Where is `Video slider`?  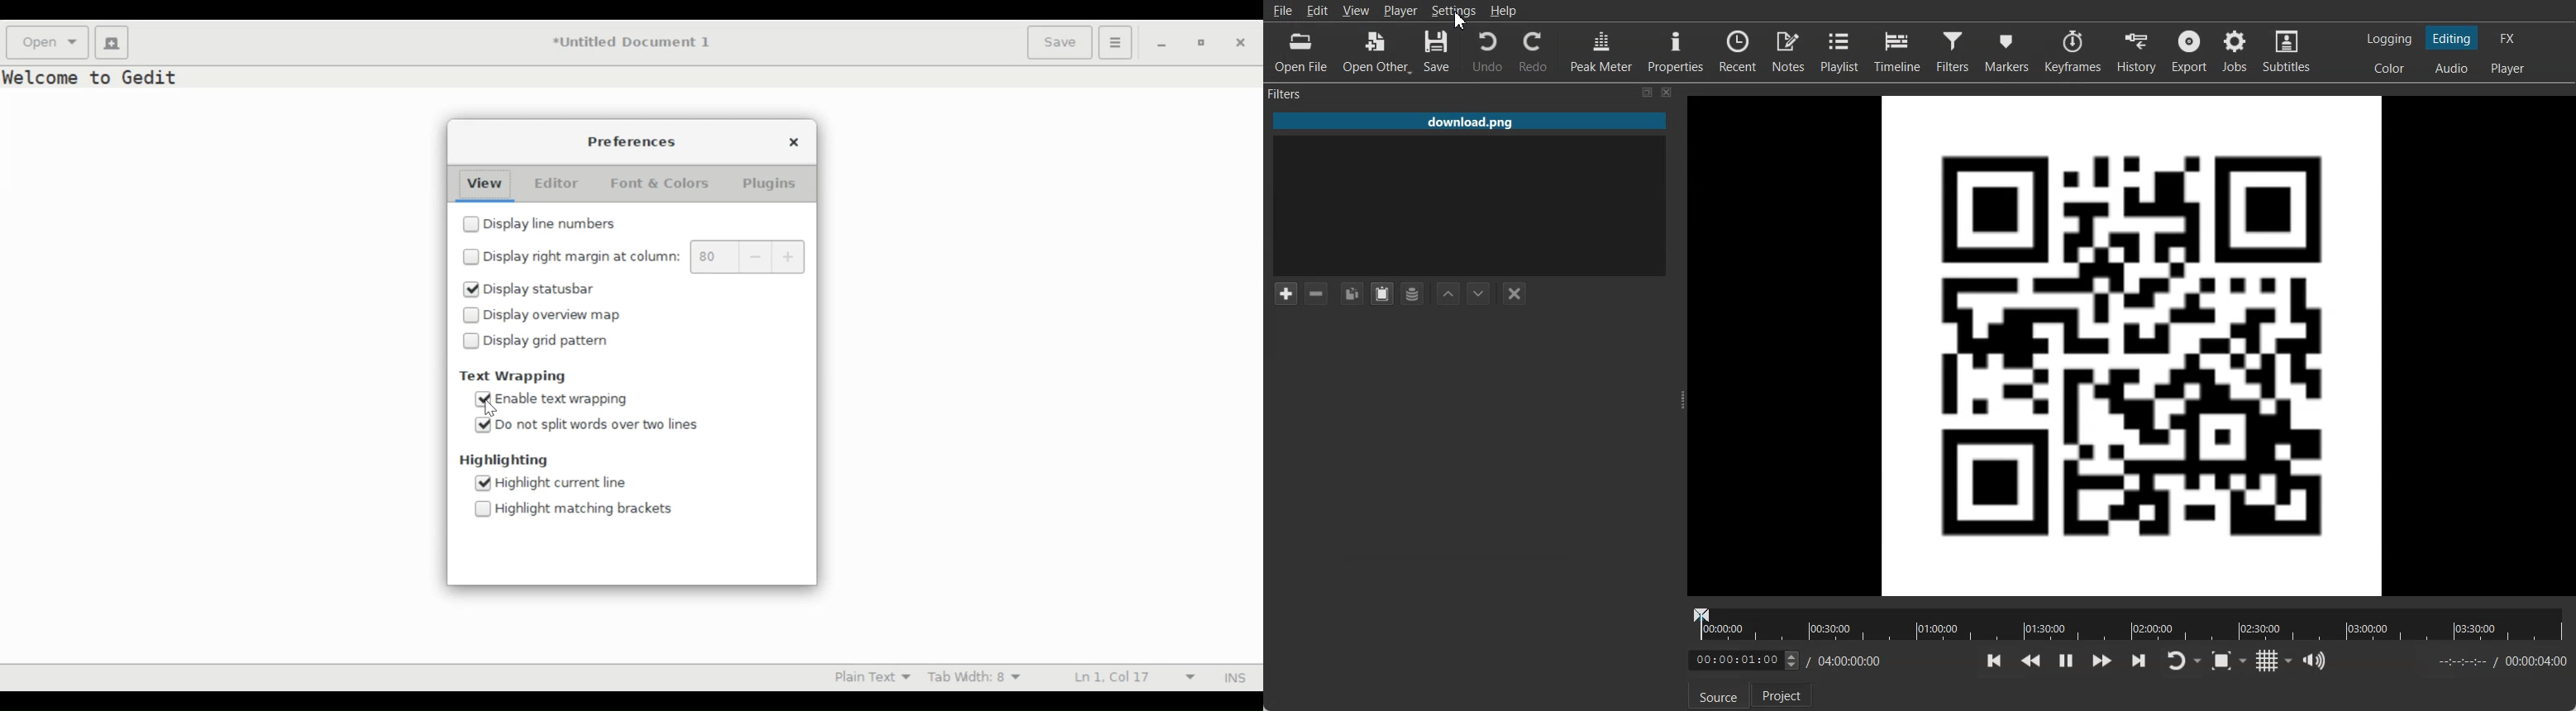
Video slider is located at coordinates (2125, 624).